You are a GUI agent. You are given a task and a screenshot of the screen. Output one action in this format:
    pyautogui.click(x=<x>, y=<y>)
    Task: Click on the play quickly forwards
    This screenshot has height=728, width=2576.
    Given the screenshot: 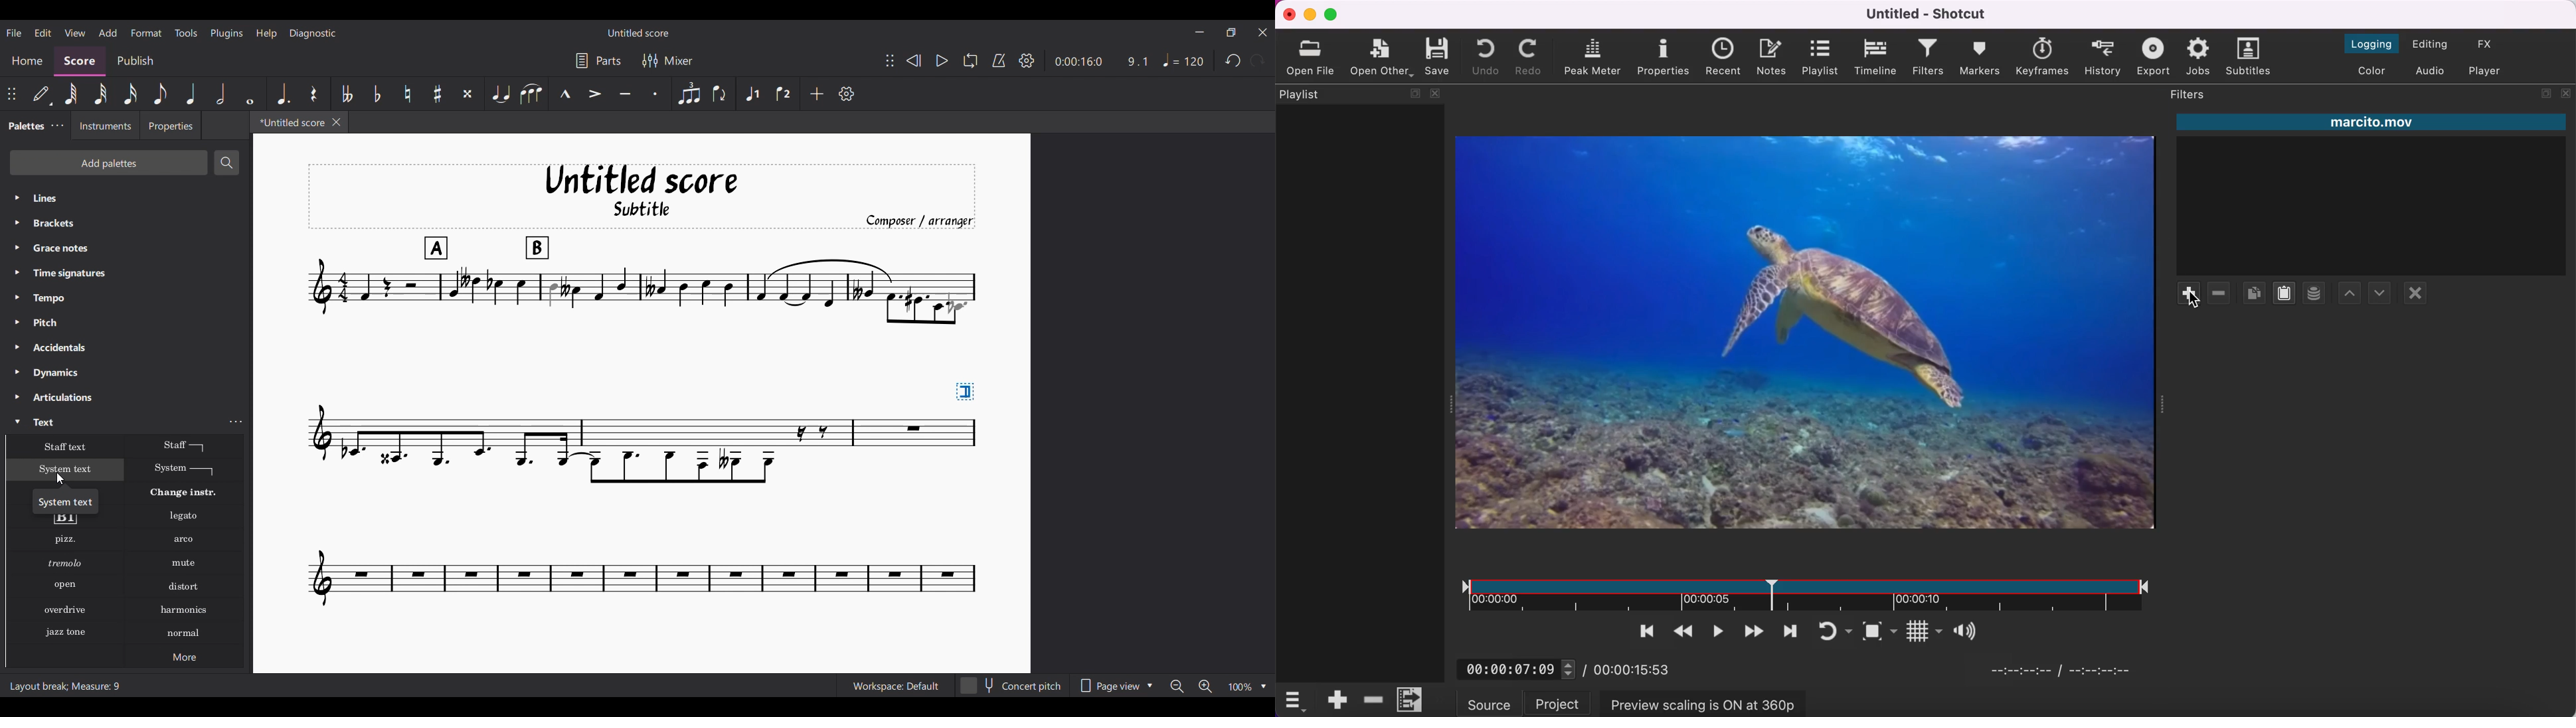 What is the action you would take?
    pyautogui.click(x=1753, y=630)
    